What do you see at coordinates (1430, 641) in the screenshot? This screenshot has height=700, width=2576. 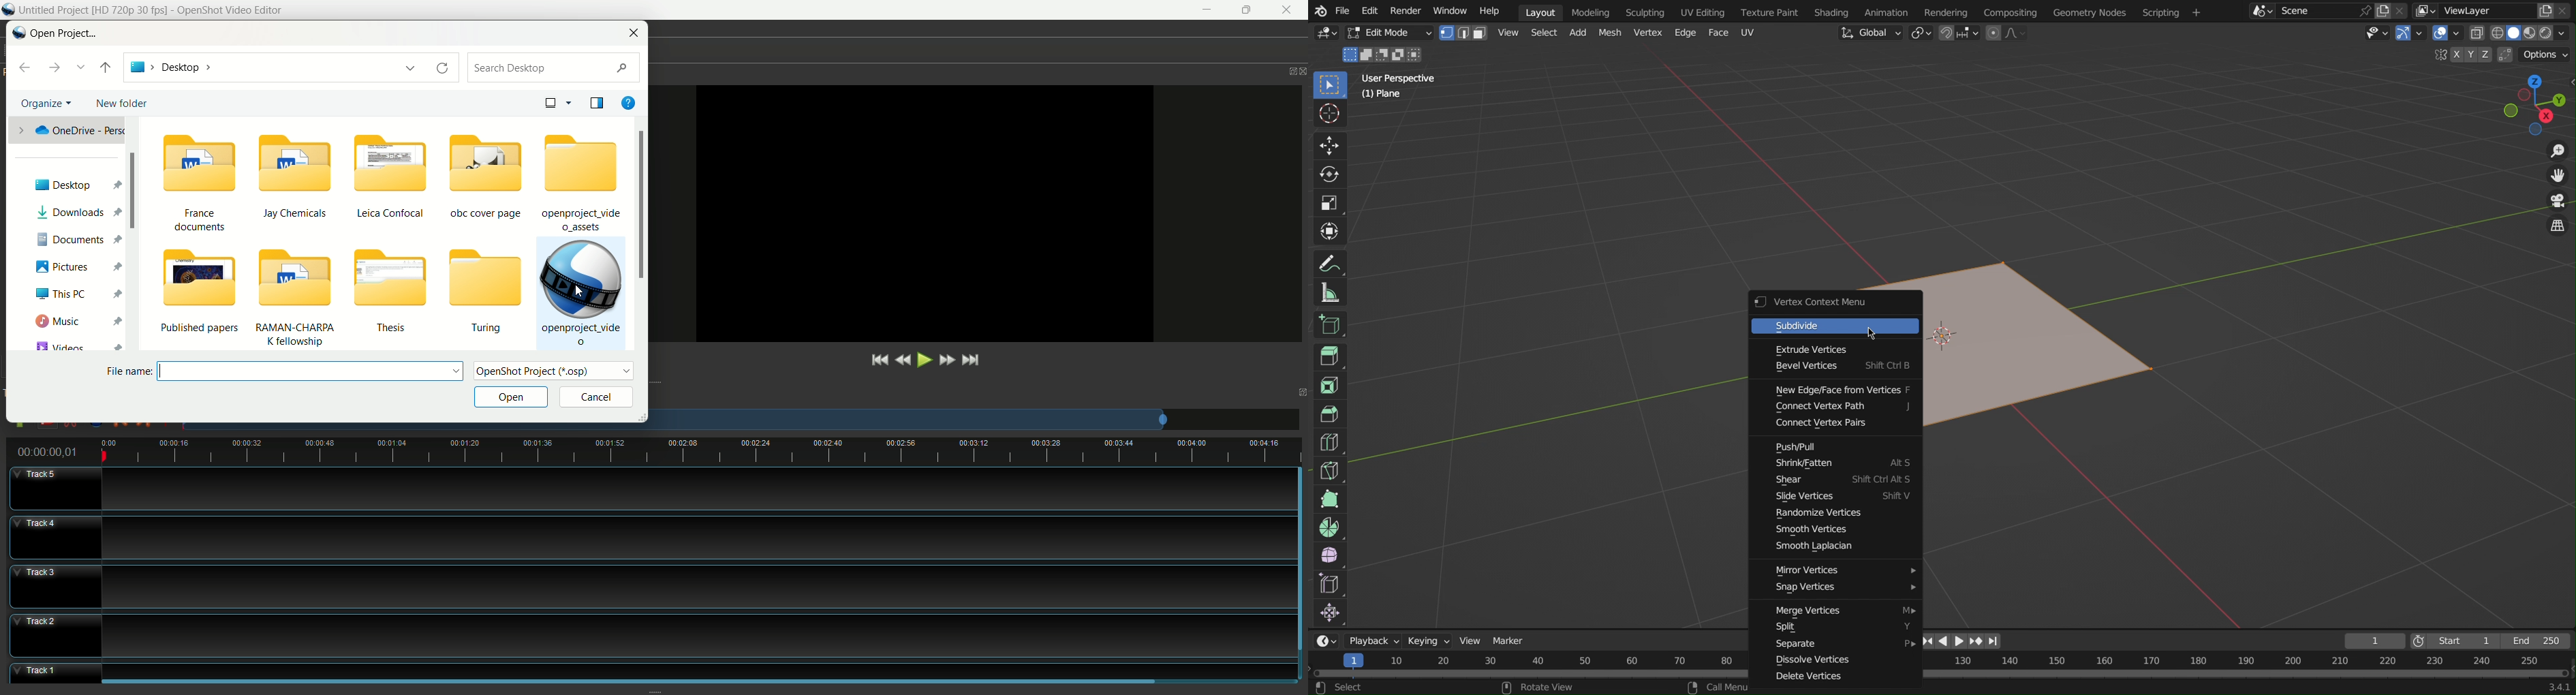 I see `Keying` at bounding box center [1430, 641].